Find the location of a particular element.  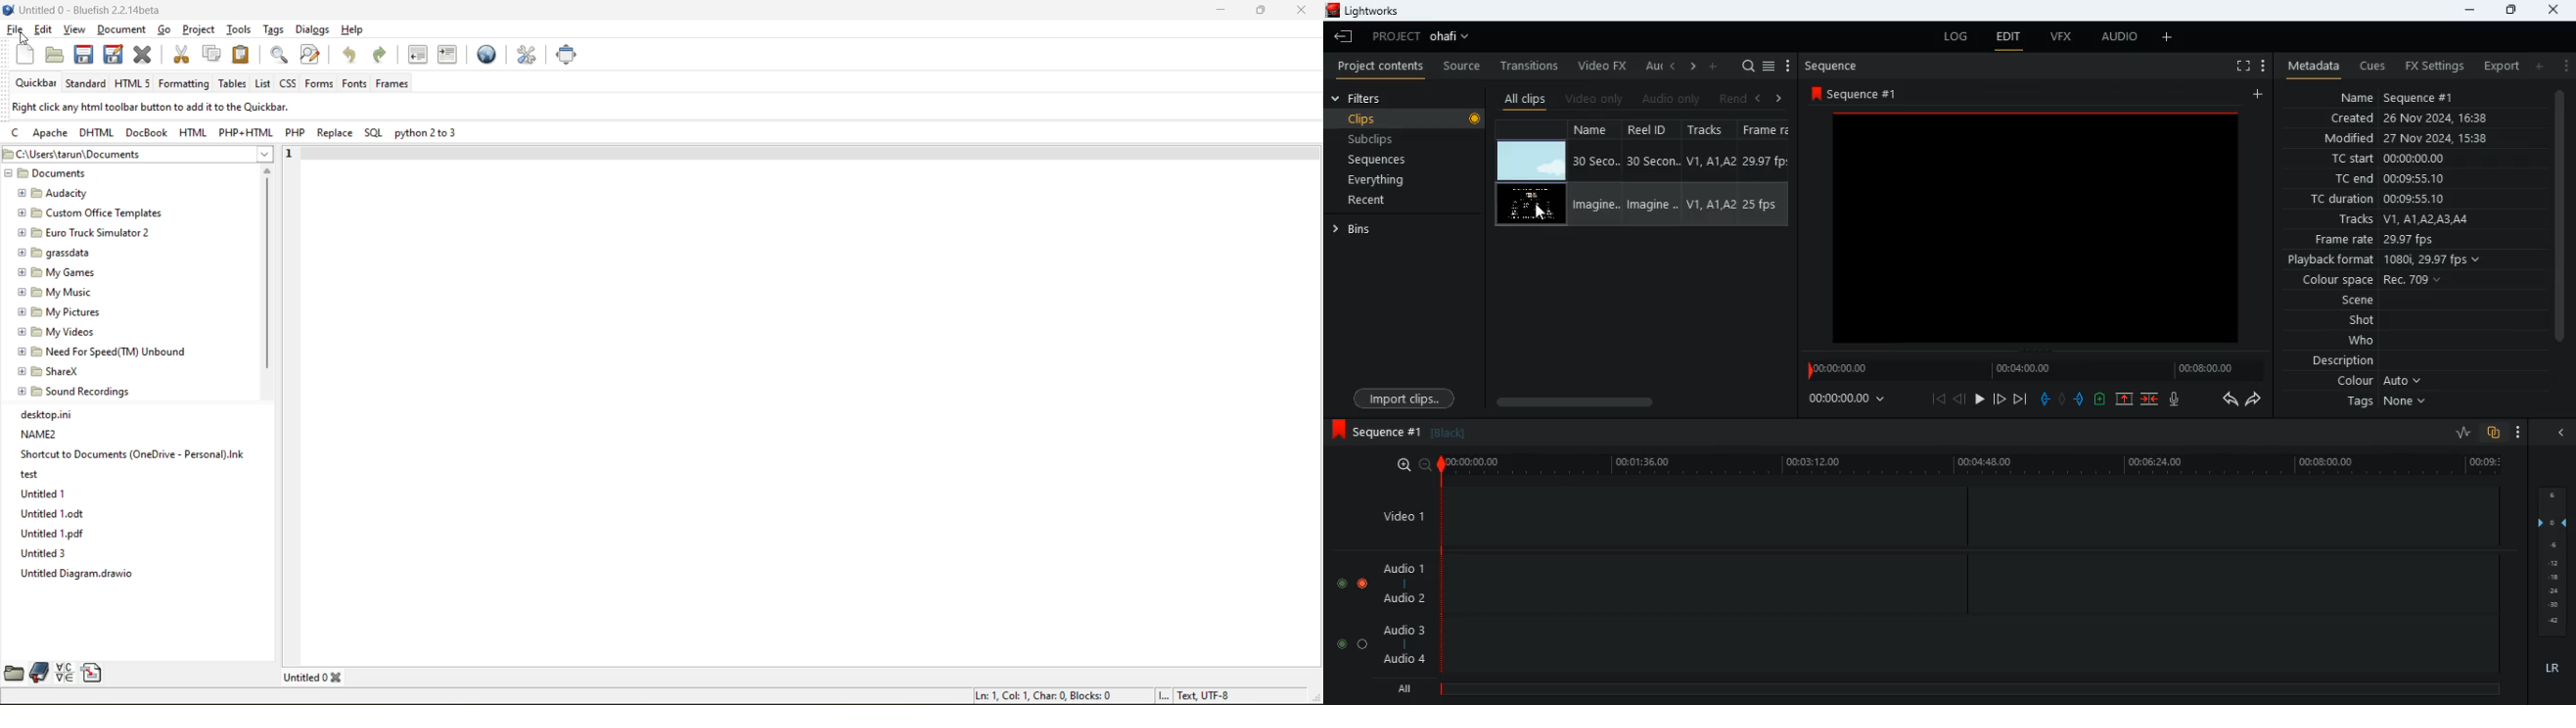

dhtml is located at coordinates (99, 134).